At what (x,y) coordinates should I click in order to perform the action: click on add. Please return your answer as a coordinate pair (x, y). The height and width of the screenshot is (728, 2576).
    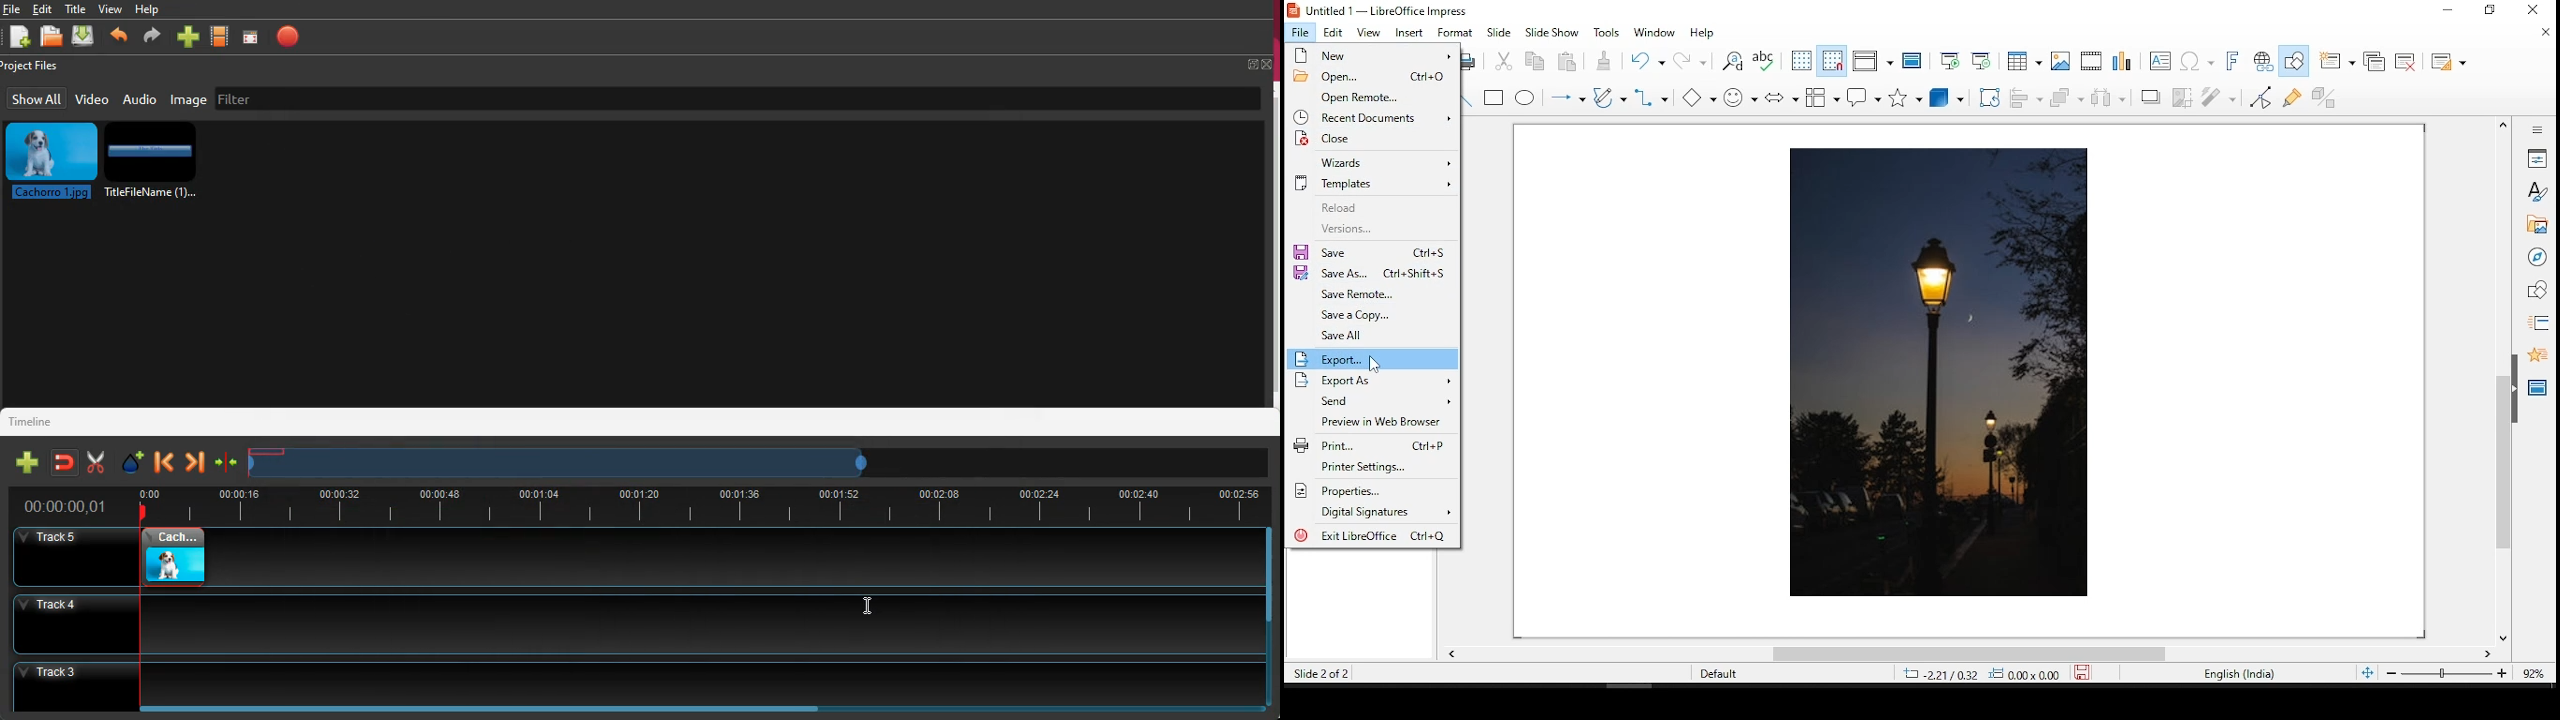
    Looking at the image, I should click on (19, 38).